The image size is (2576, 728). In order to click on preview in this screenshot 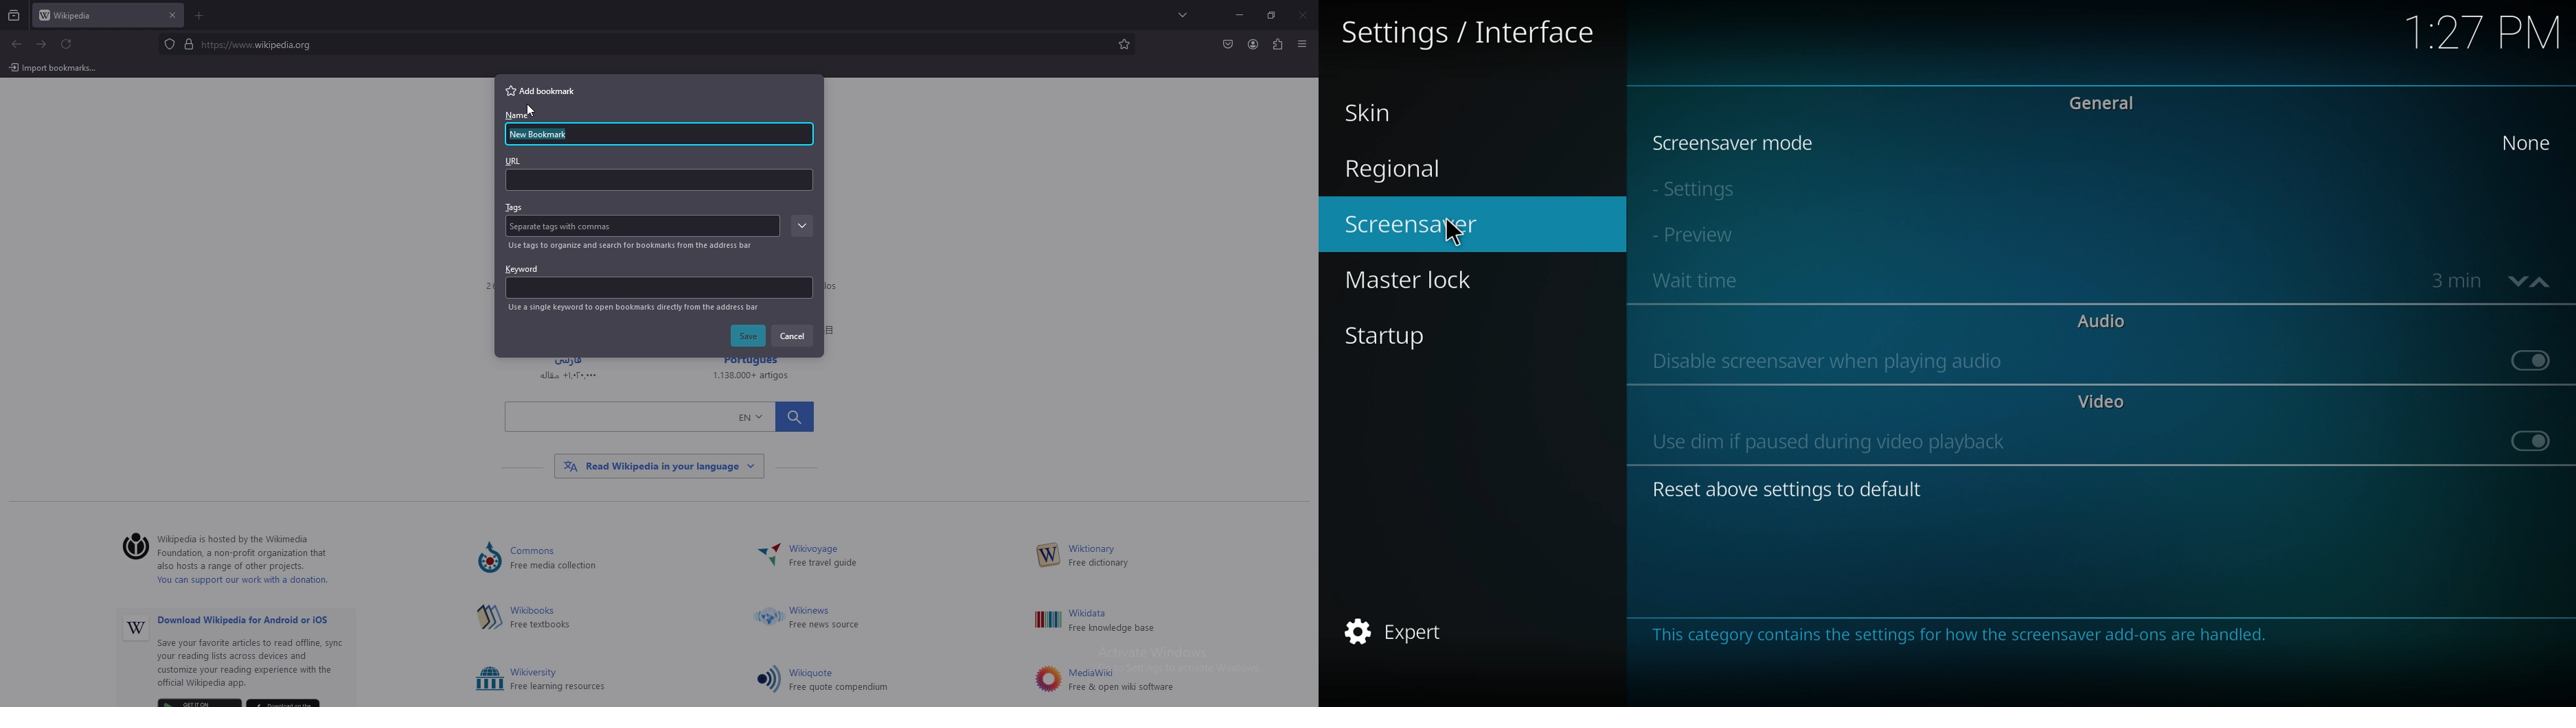, I will do `click(1713, 235)`.